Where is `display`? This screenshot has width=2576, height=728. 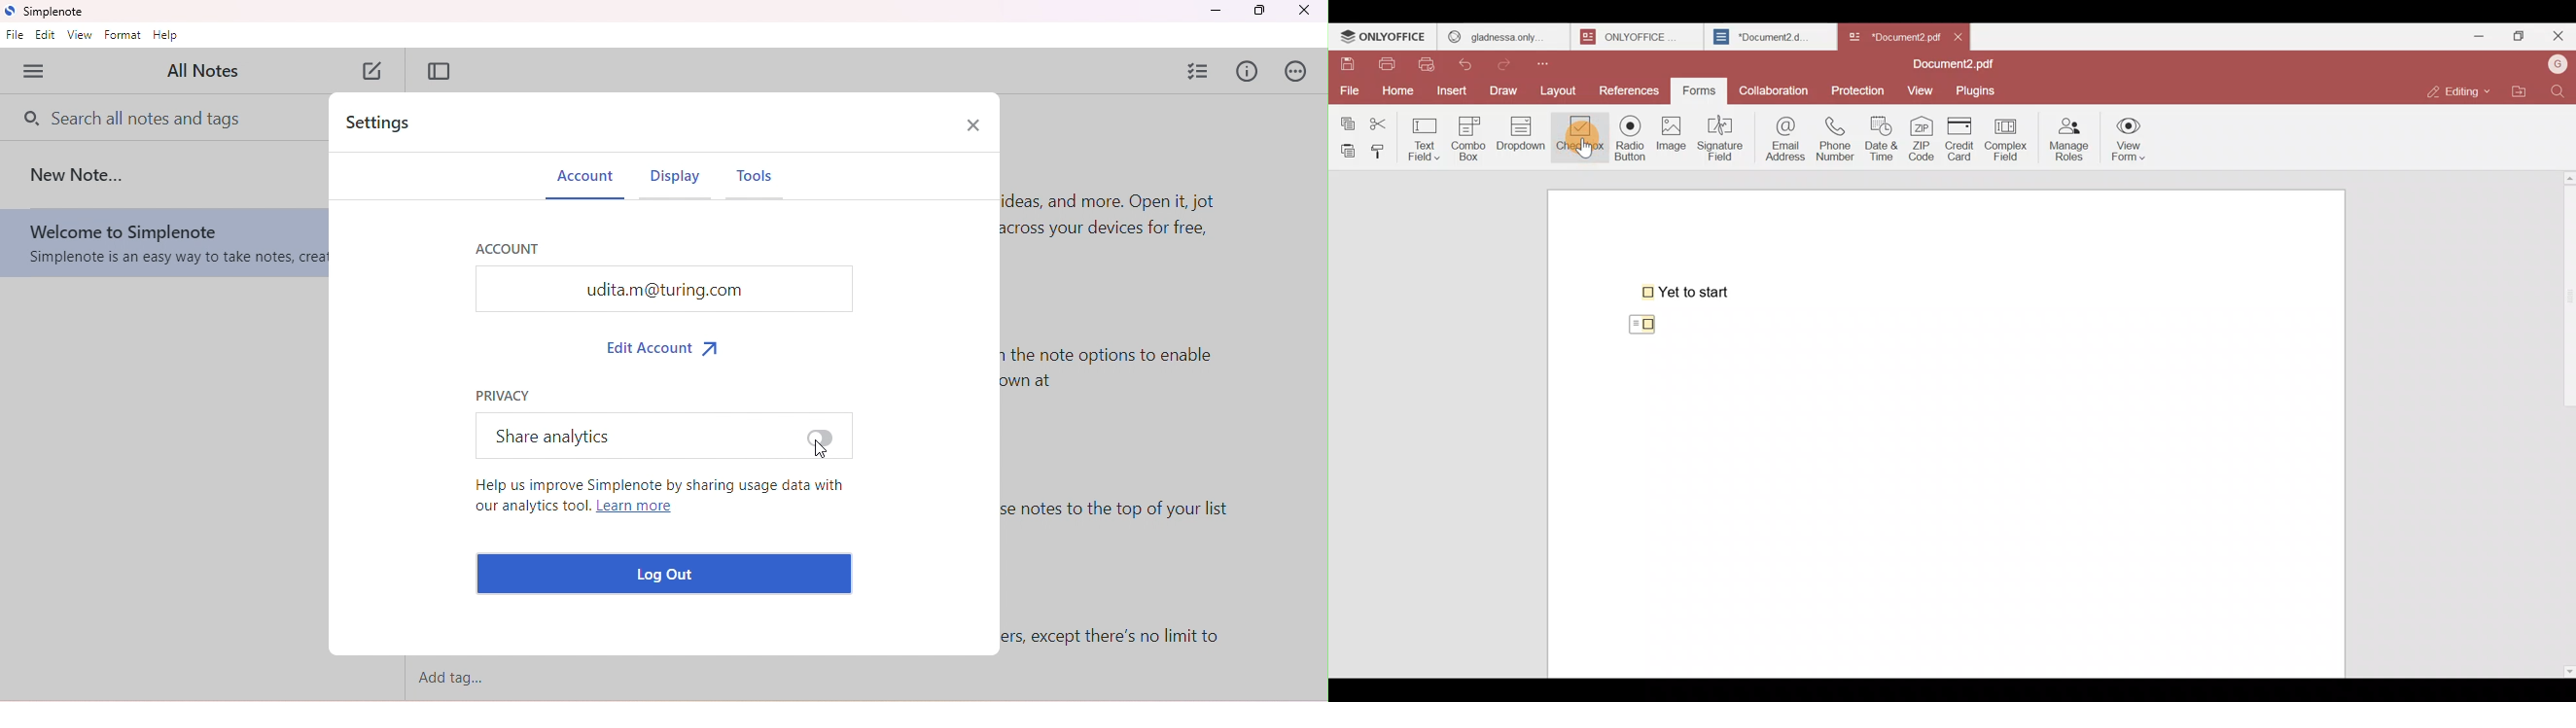
display is located at coordinates (676, 182).